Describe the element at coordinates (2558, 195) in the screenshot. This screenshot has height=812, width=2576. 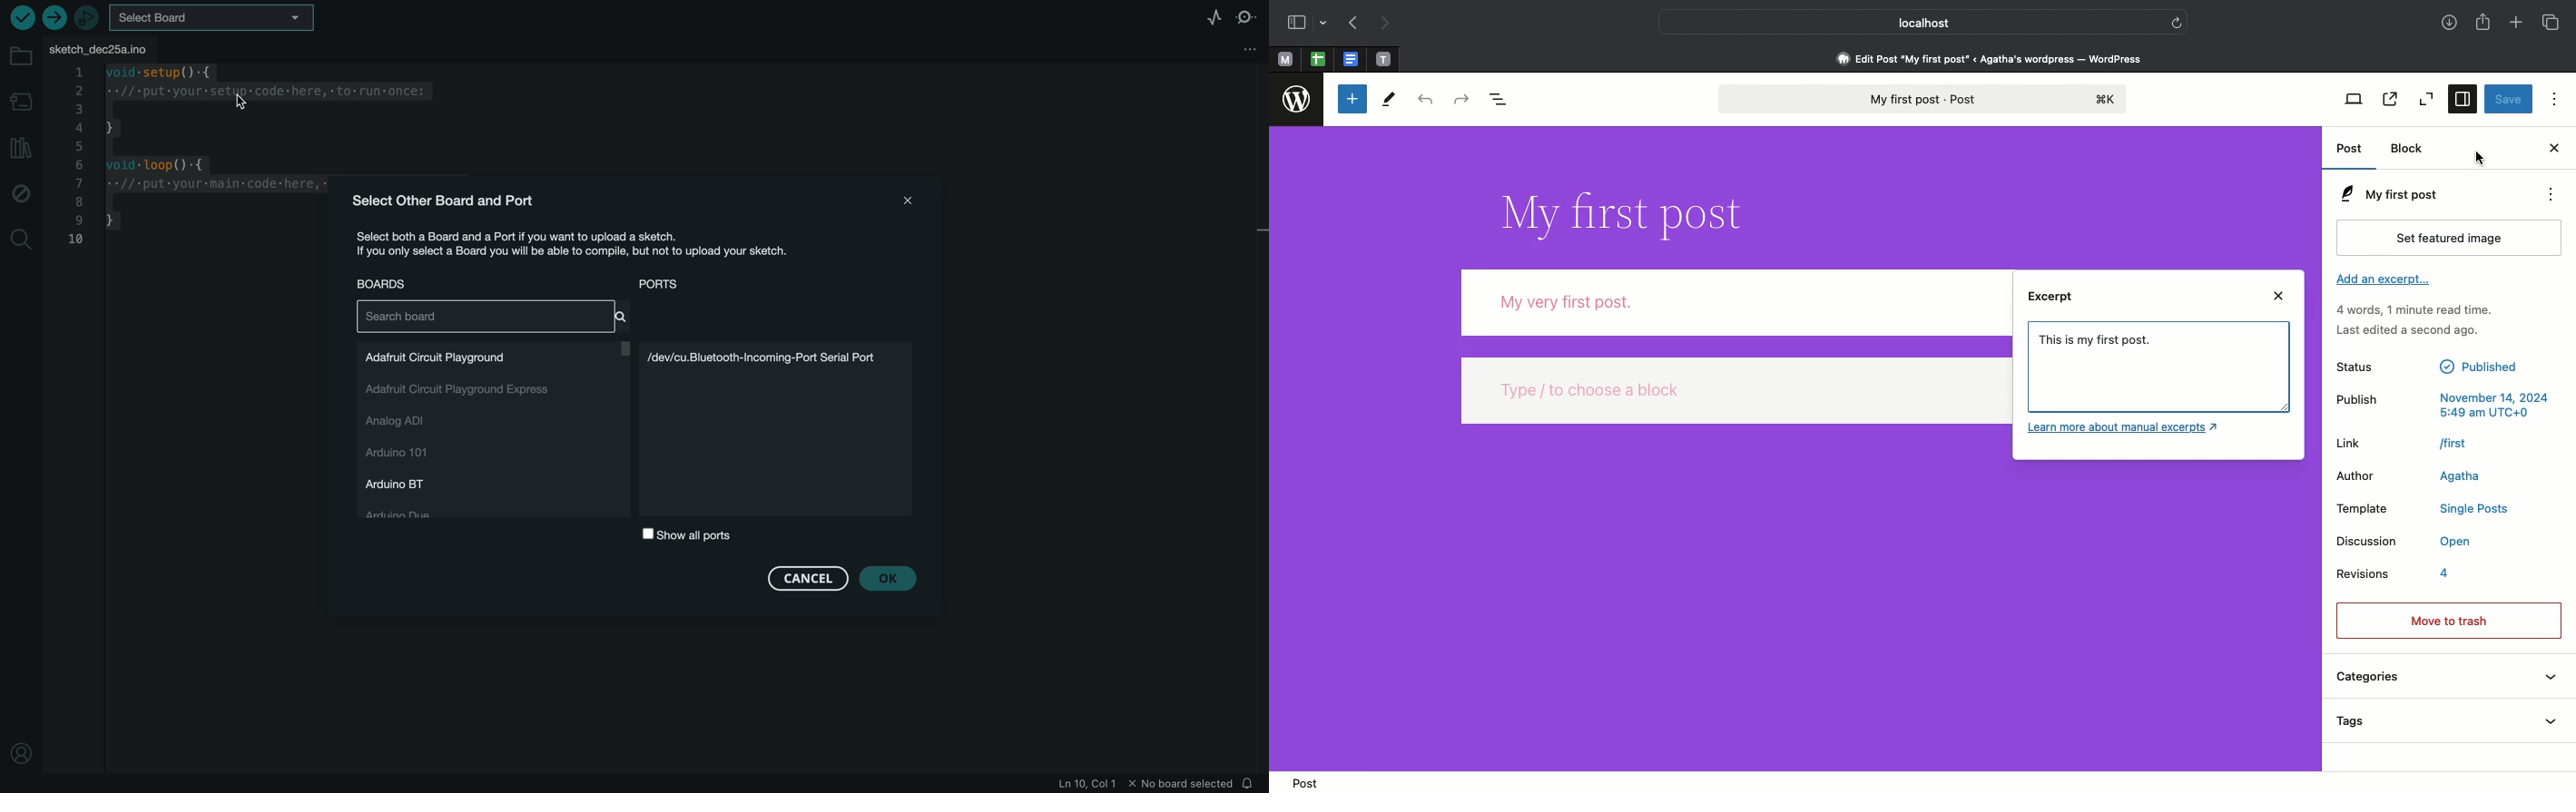
I see `Actions` at that location.